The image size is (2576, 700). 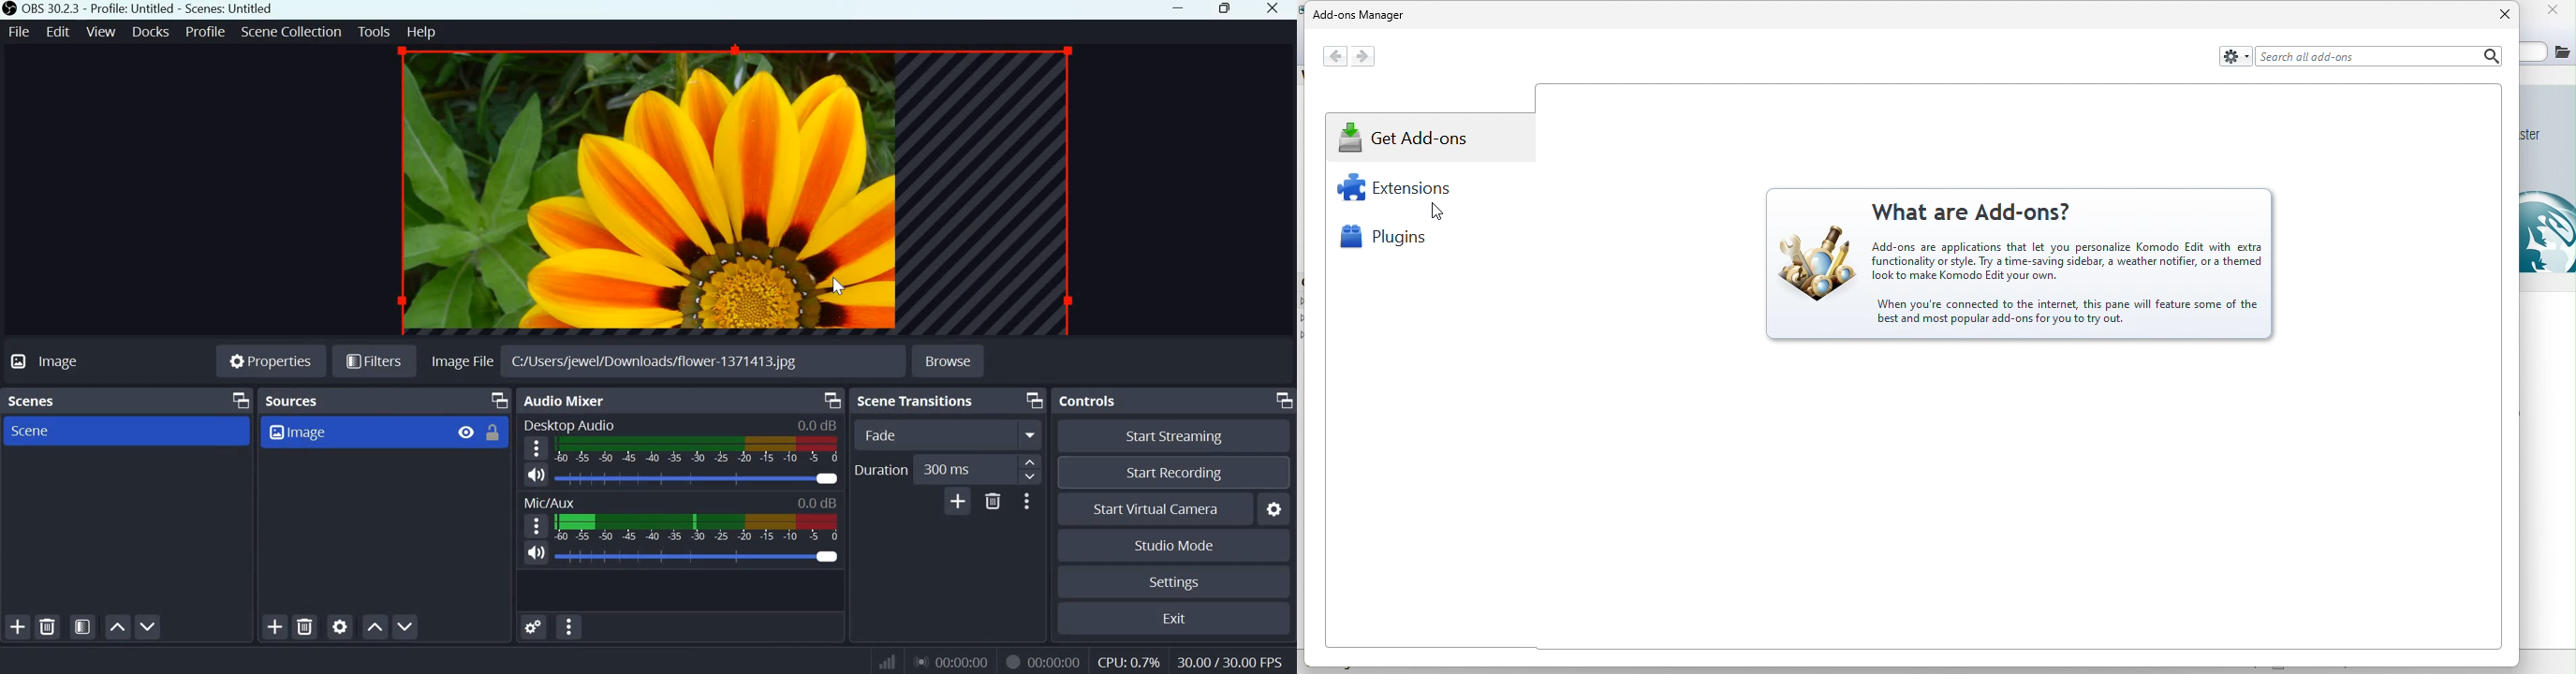 I want to click on Add Transition , so click(x=959, y=500).